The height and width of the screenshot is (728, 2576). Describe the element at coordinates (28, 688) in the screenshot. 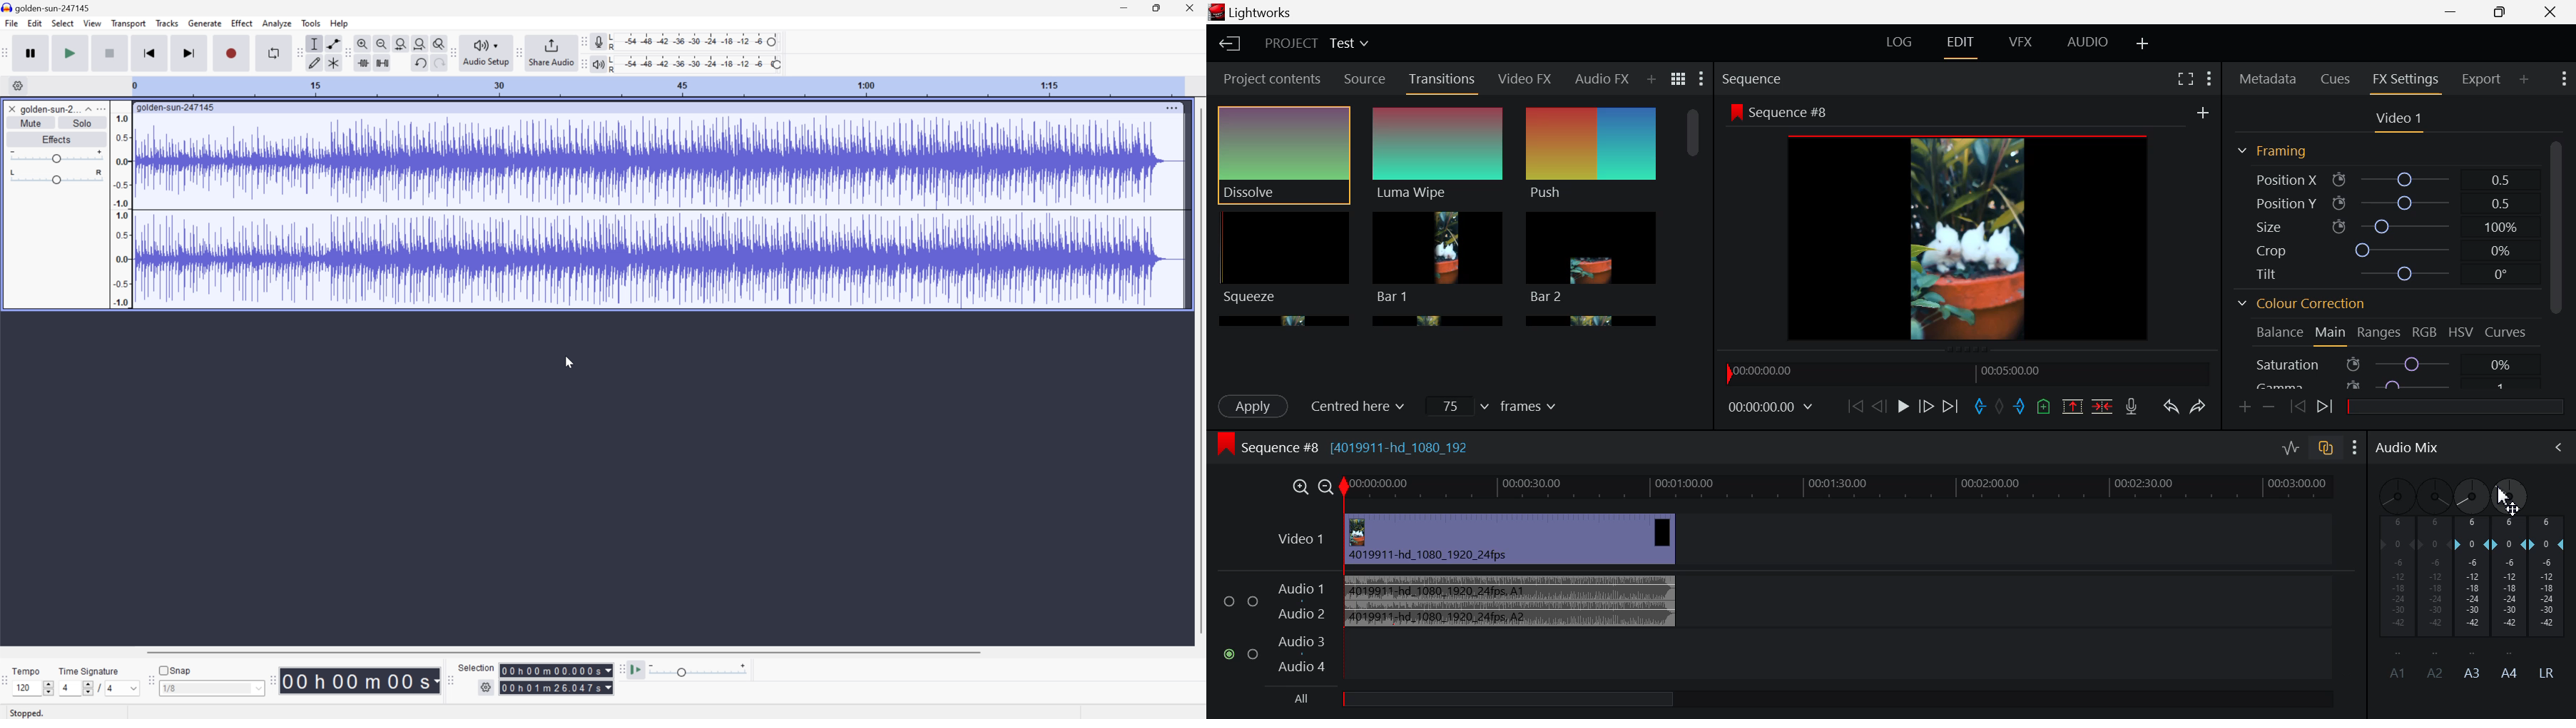

I see `120` at that location.